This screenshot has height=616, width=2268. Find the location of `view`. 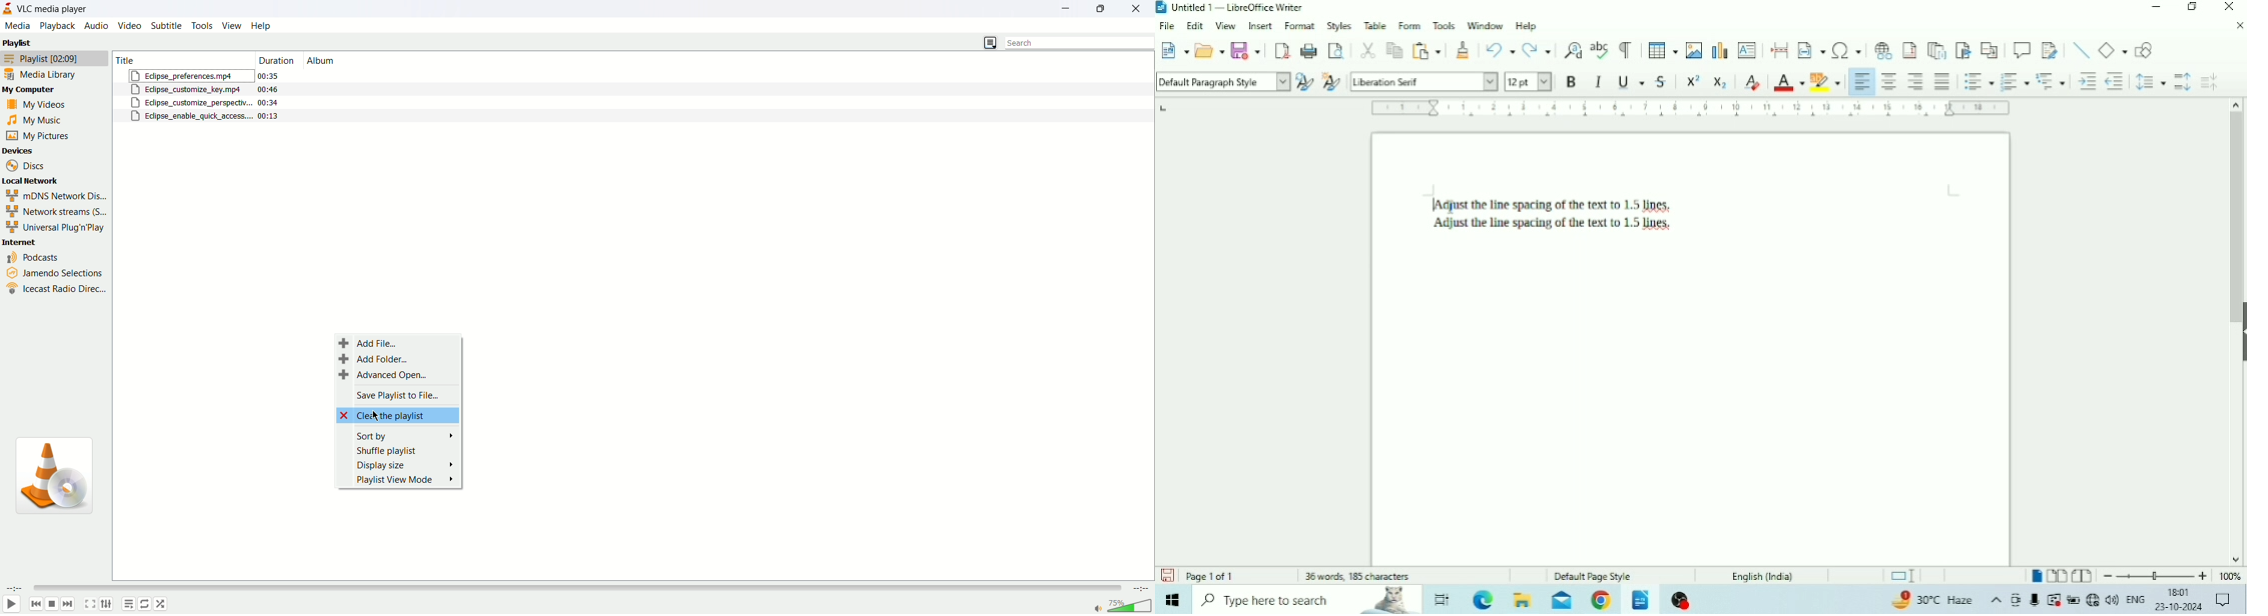

view is located at coordinates (231, 26).